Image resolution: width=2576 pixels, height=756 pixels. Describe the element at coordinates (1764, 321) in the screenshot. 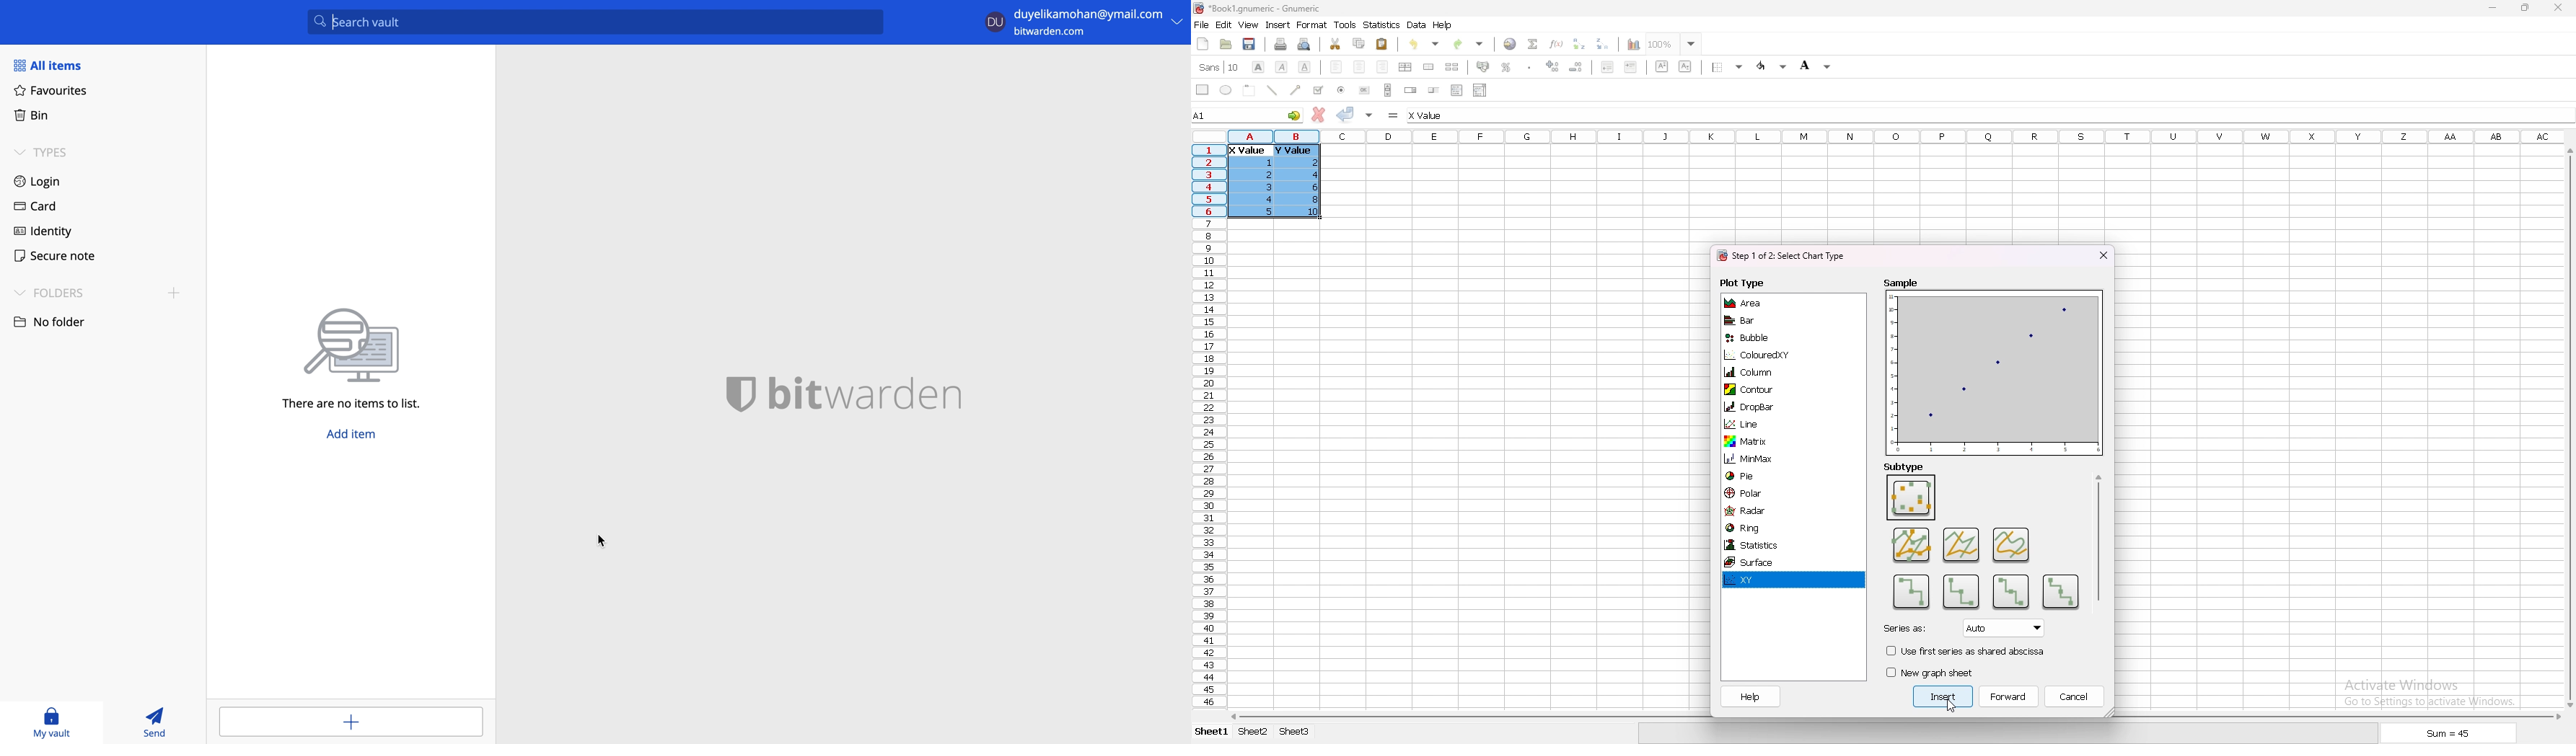

I see `bar` at that location.